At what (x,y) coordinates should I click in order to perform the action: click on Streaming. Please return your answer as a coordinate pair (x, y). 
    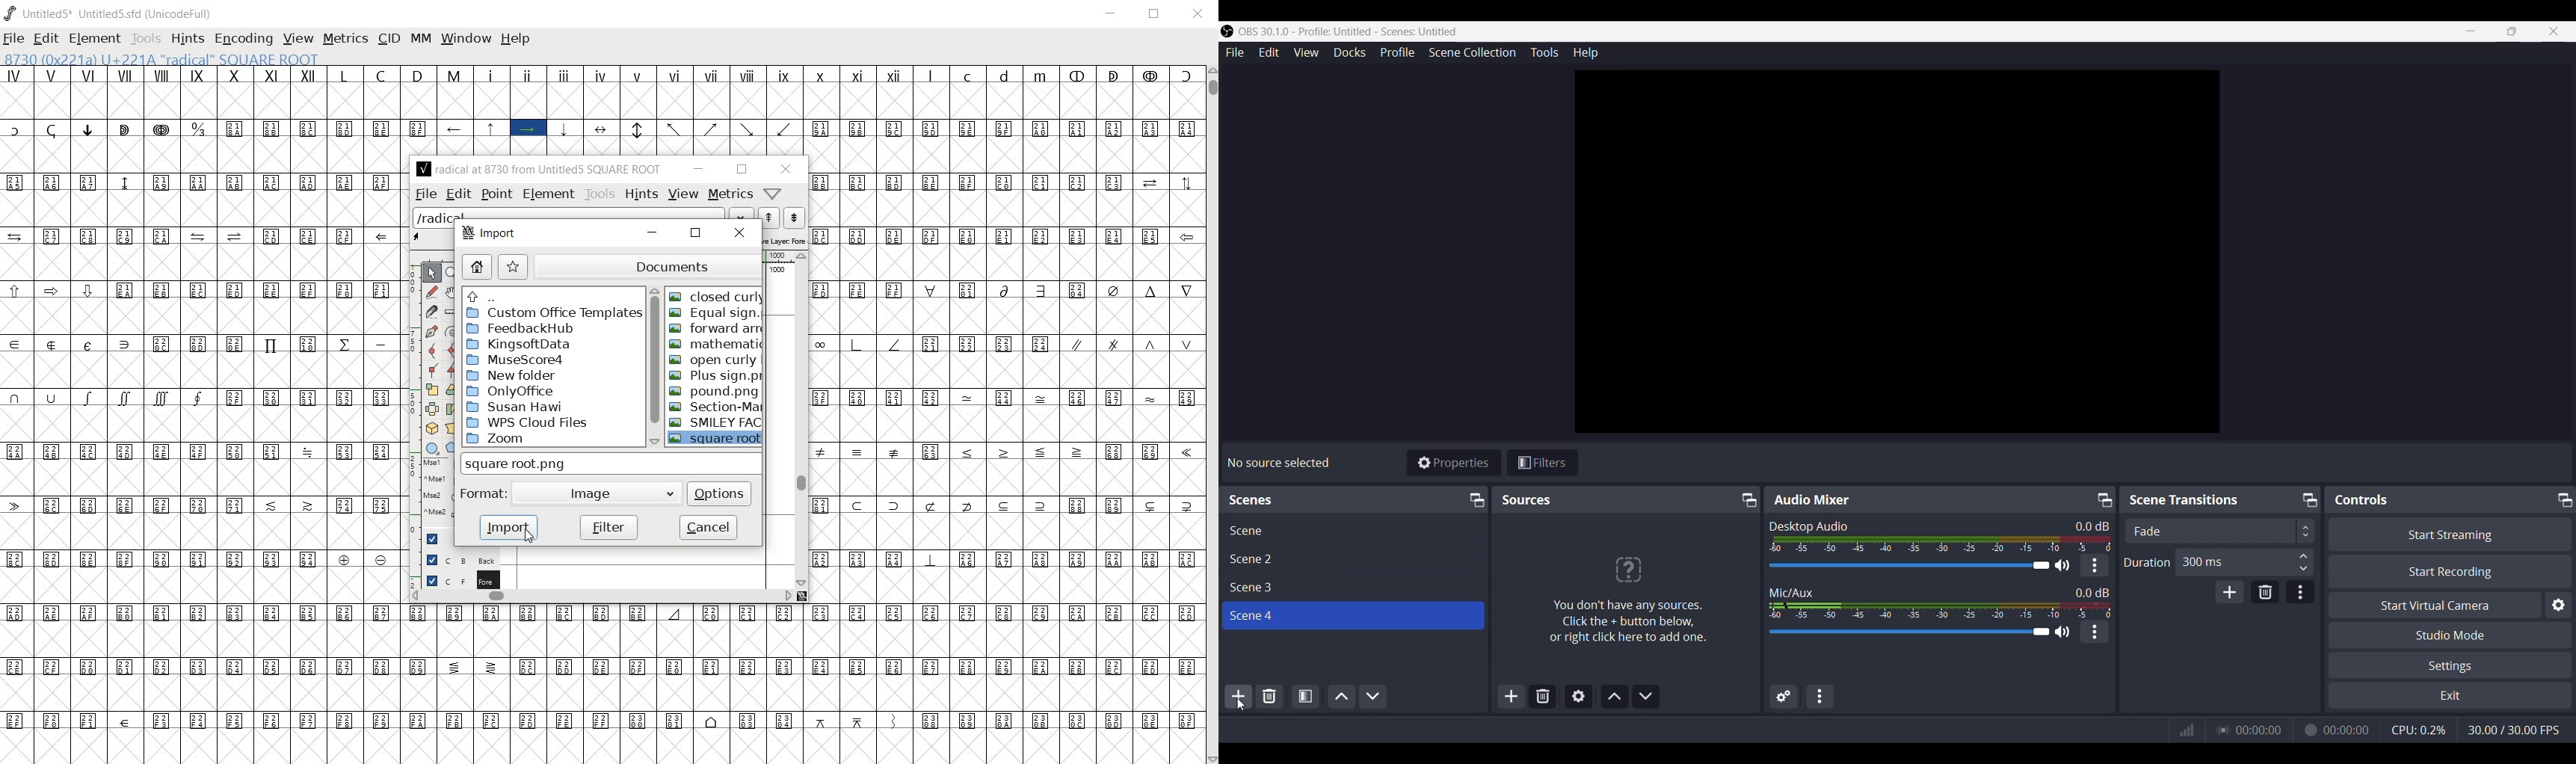
    Looking at the image, I should click on (2222, 729).